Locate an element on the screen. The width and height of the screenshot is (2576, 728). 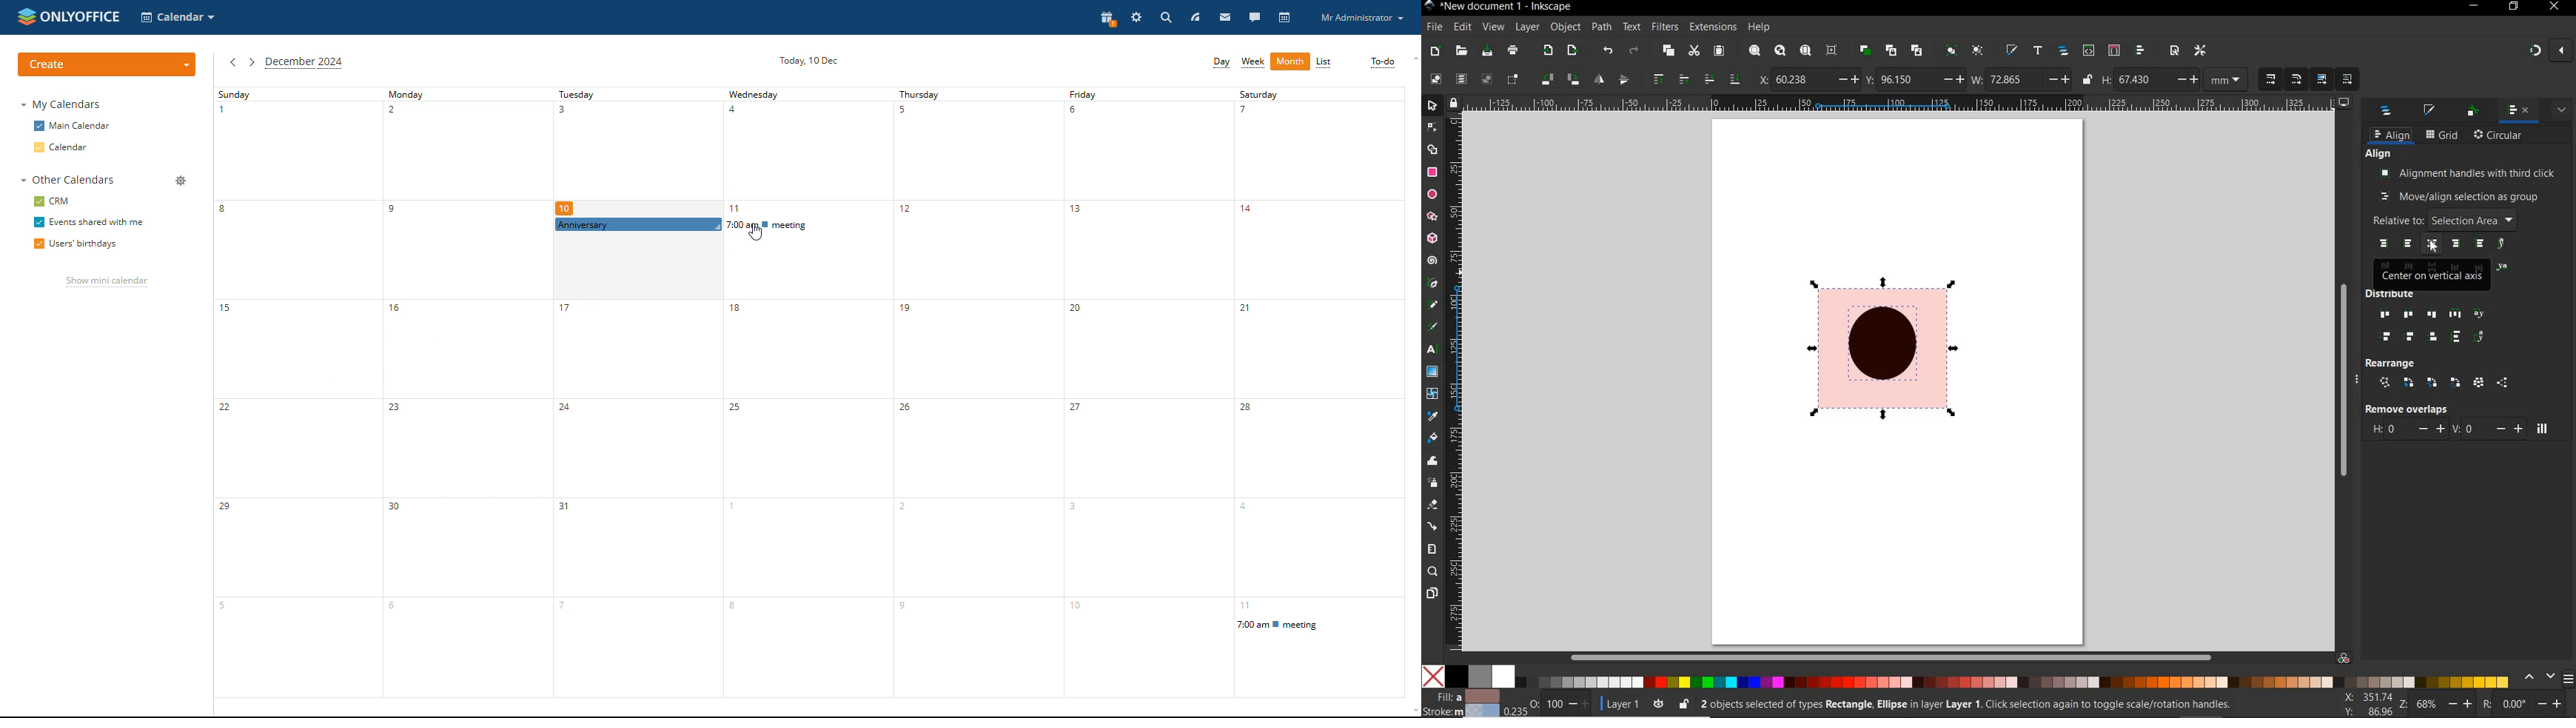
restore is located at coordinates (2515, 6).